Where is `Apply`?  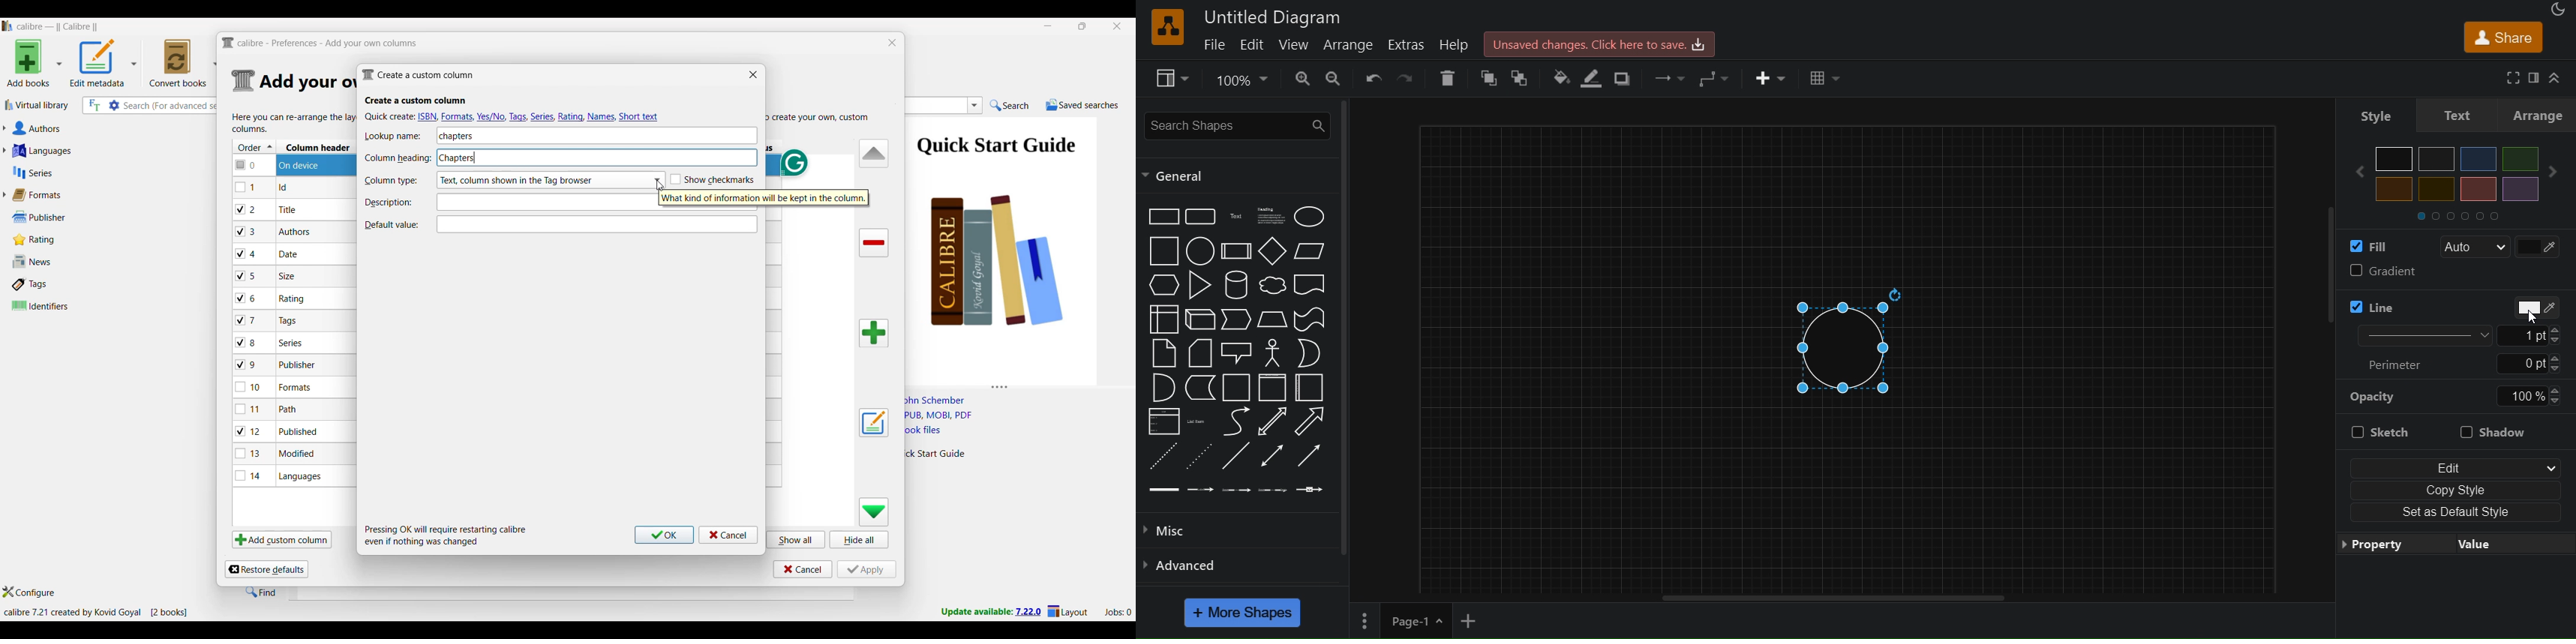 Apply is located at coordinates (867, 569).